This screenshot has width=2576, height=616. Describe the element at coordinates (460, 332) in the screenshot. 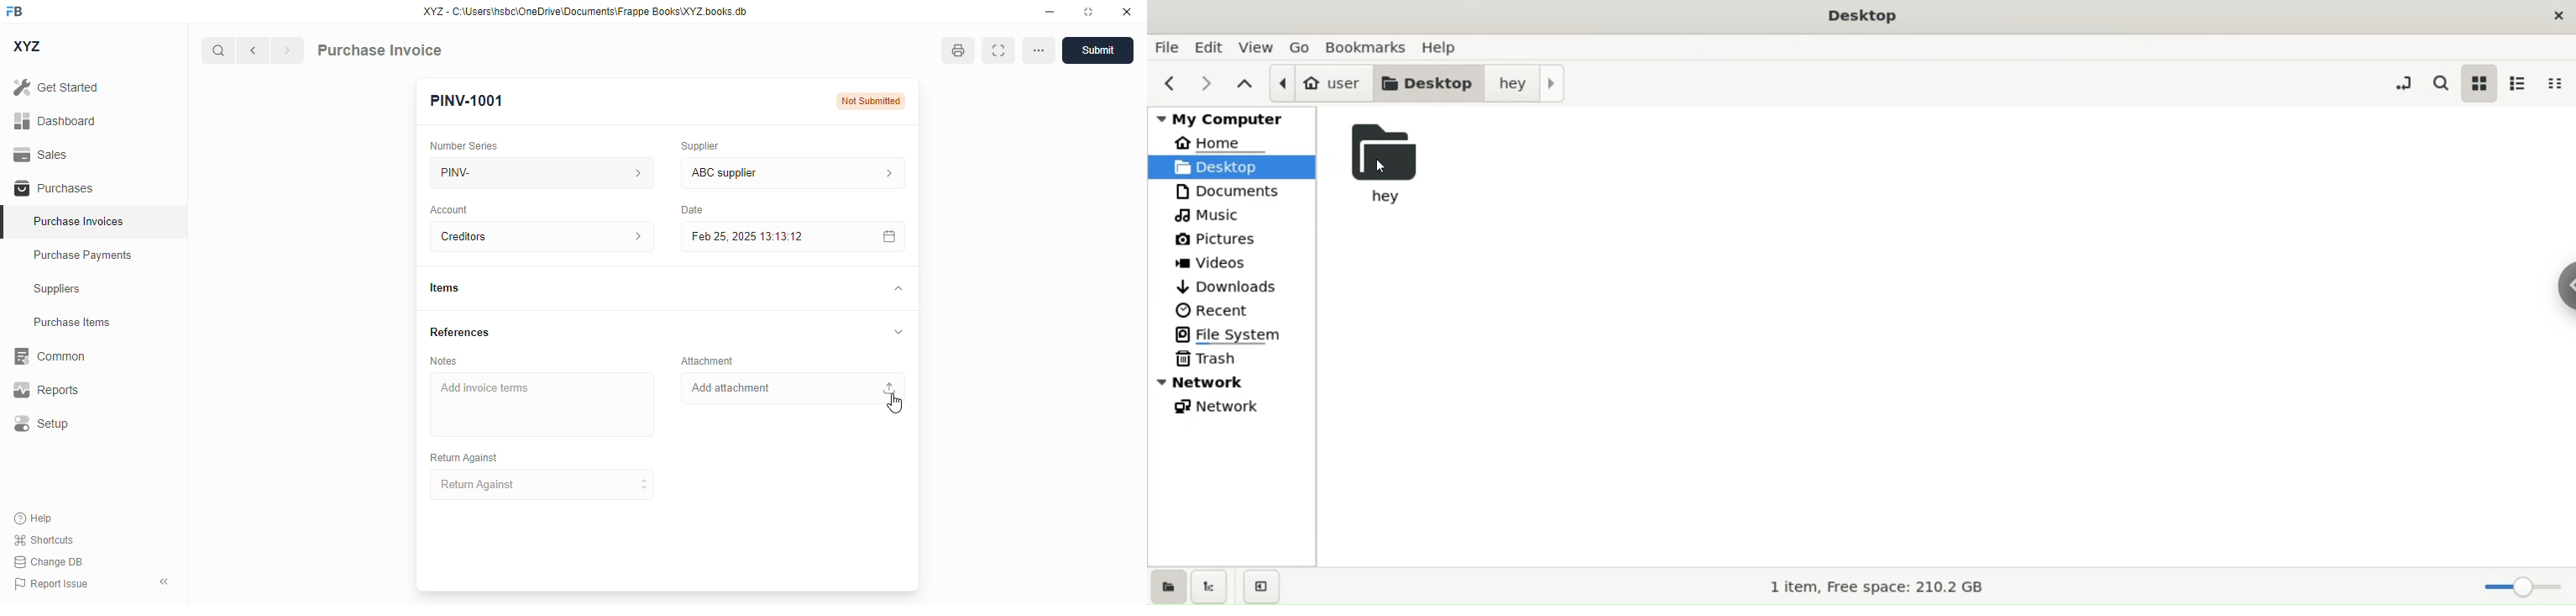

I see `references` at that location.